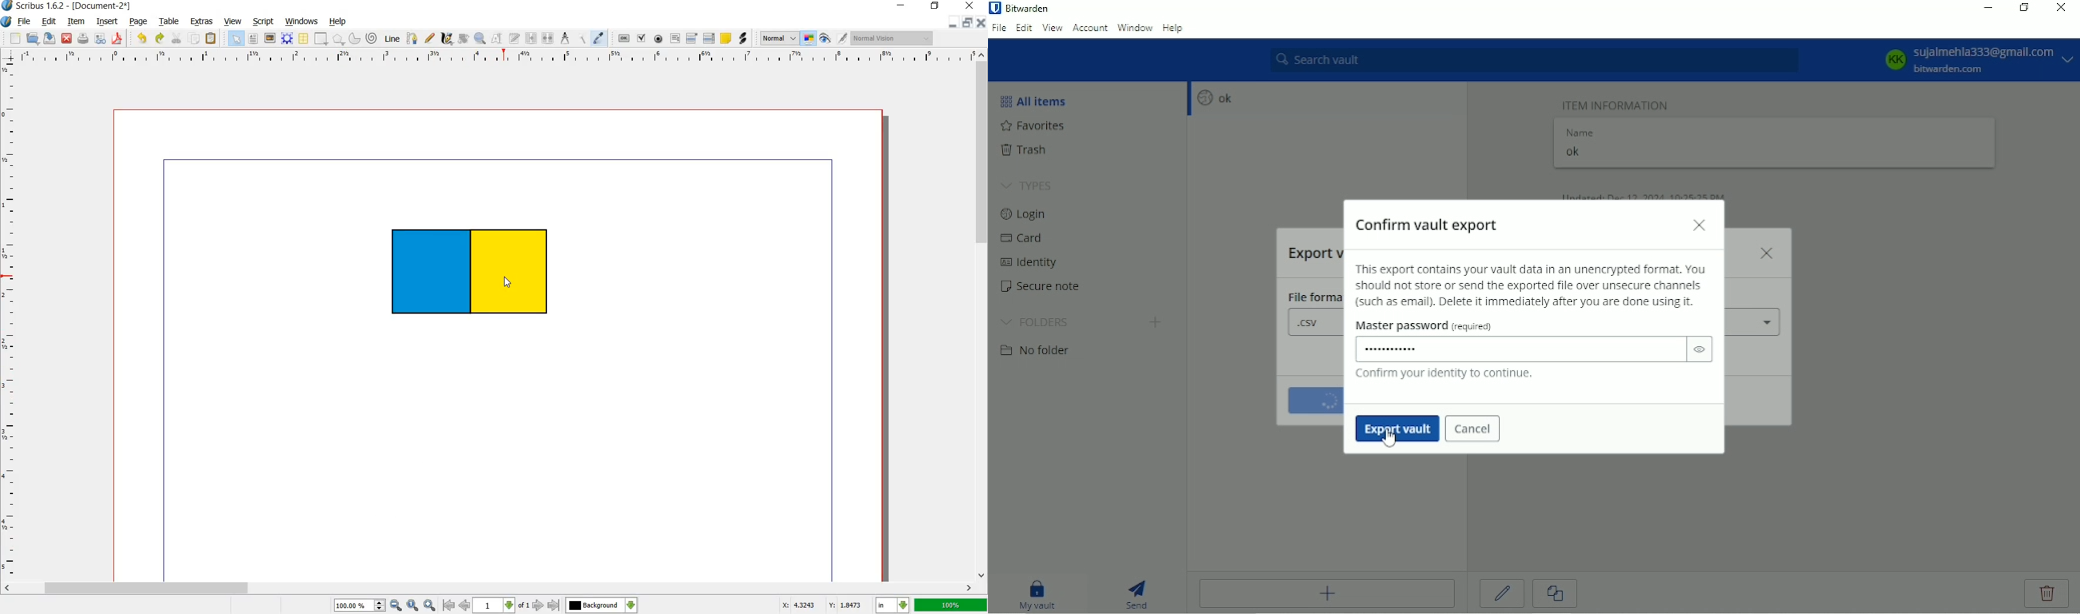 The height and width of the screenshot is (616, 2100). Describe the element at coordinates (236, 38) in the screenshot. I see `text frame` at that location.